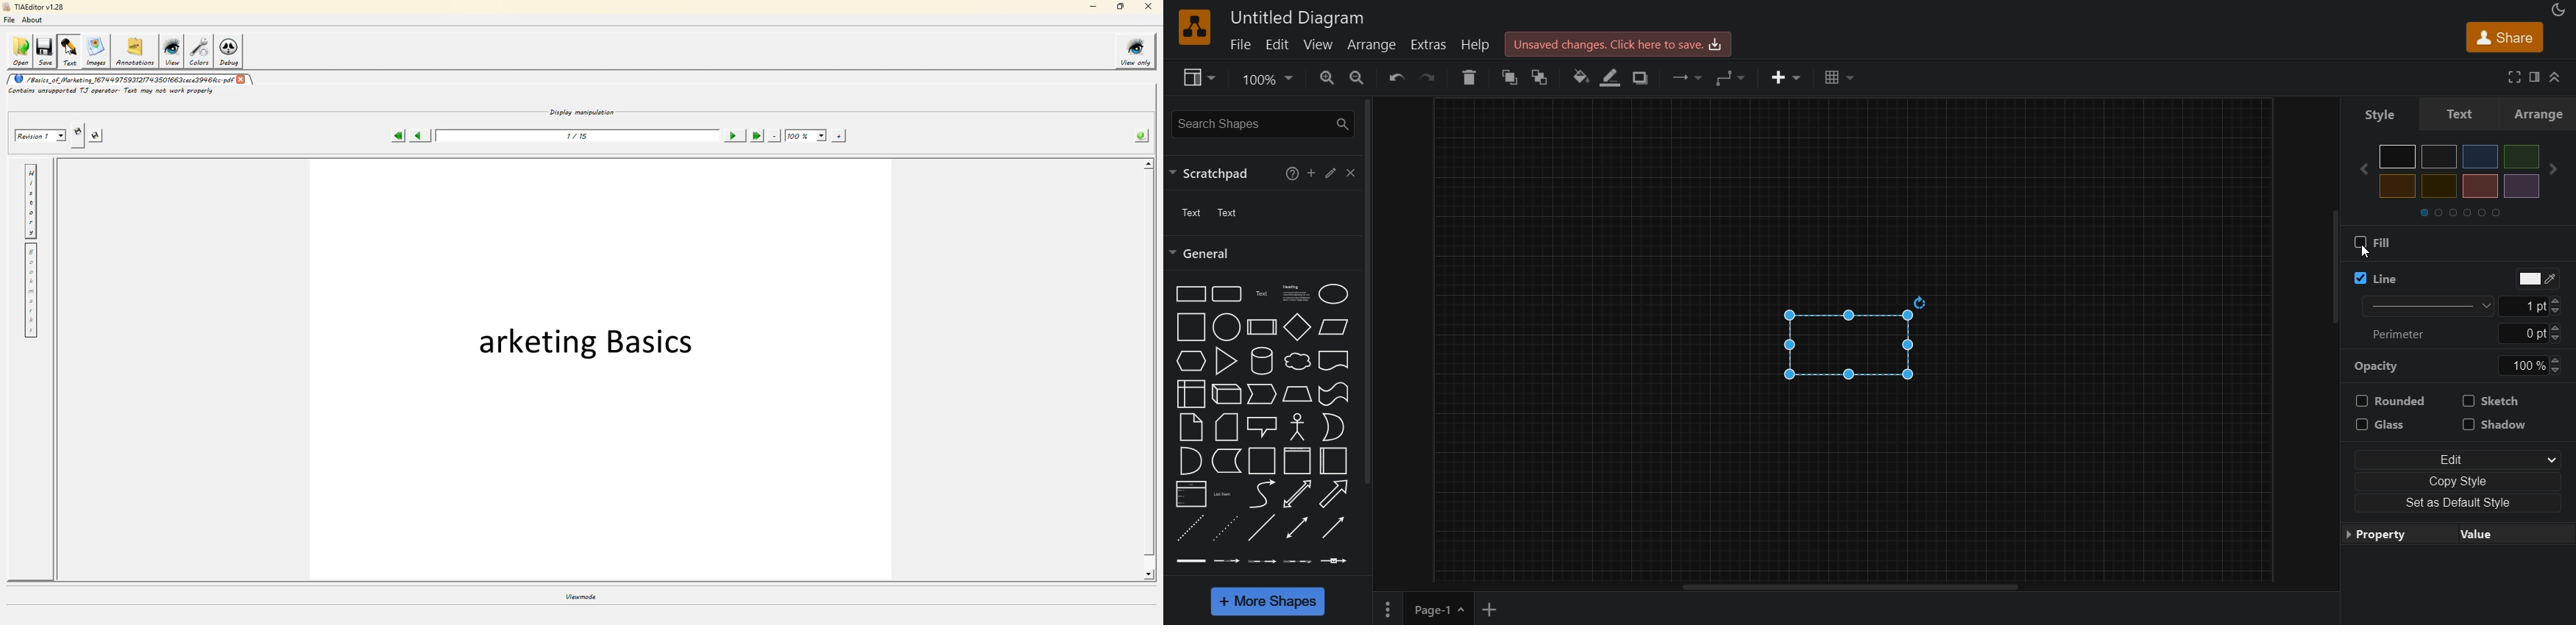 The height and width of the screenshot is (644, 2576). I want to click on edit, so click(1276, 45).